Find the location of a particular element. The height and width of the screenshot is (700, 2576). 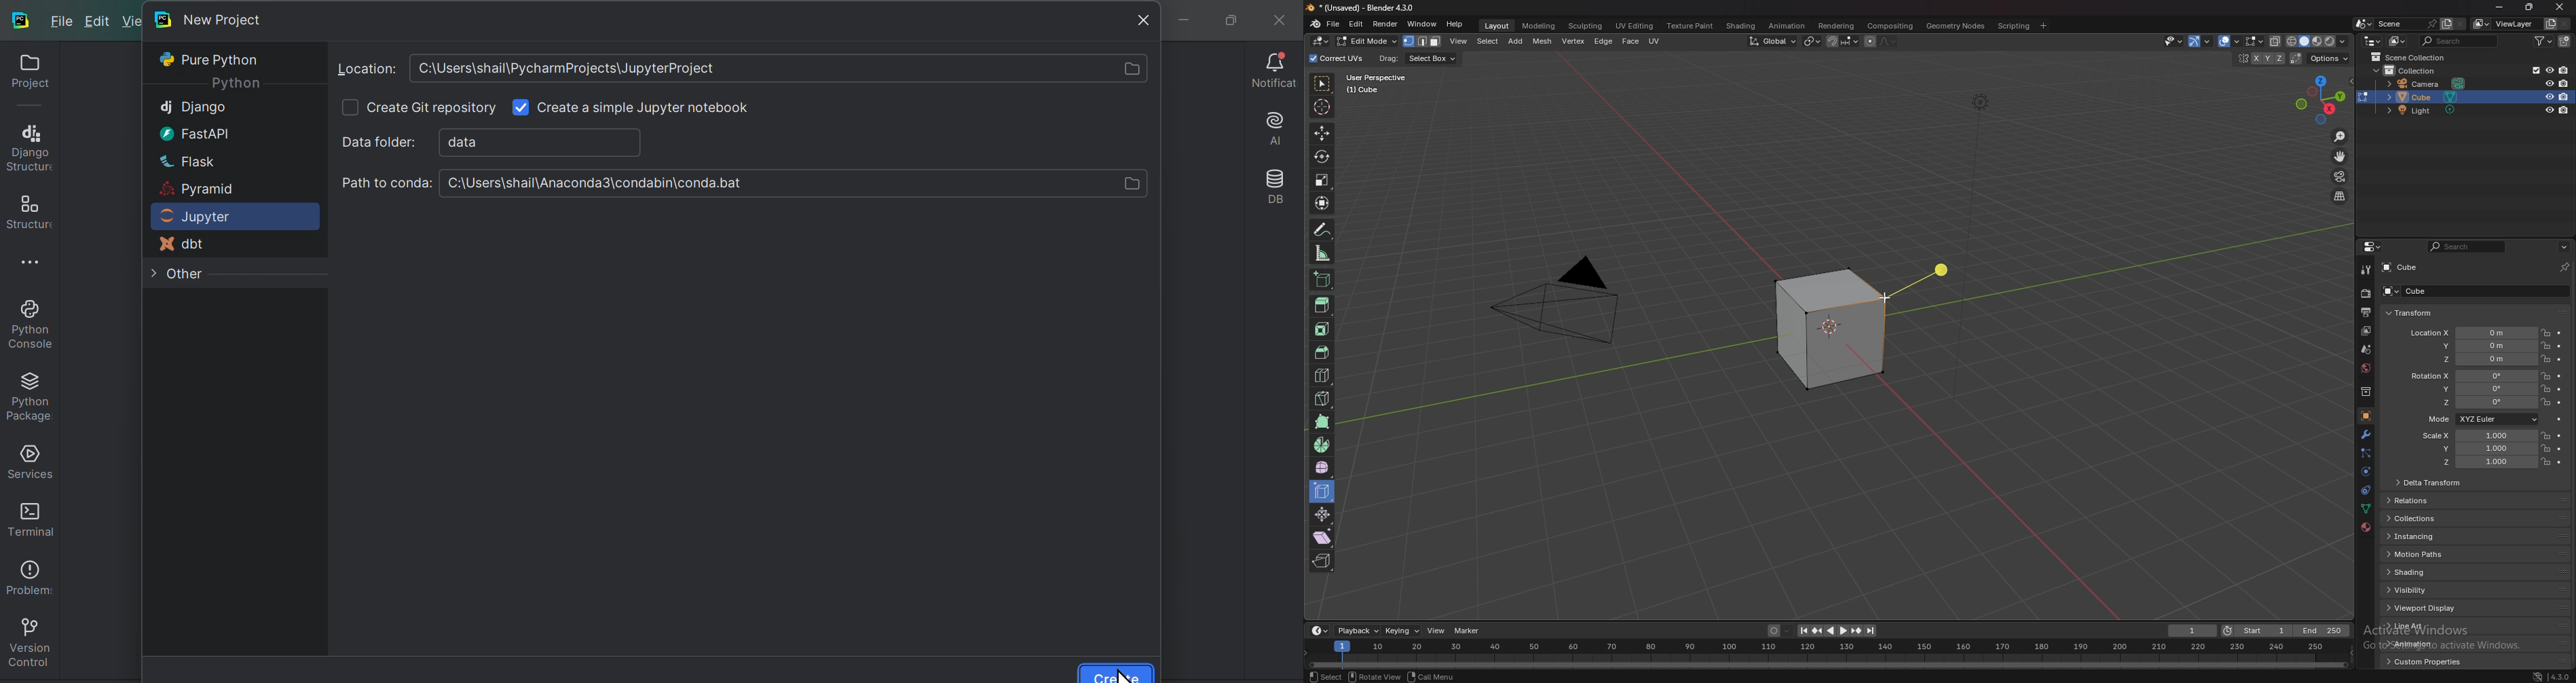

Data folder is located at coordinates (524, 141).